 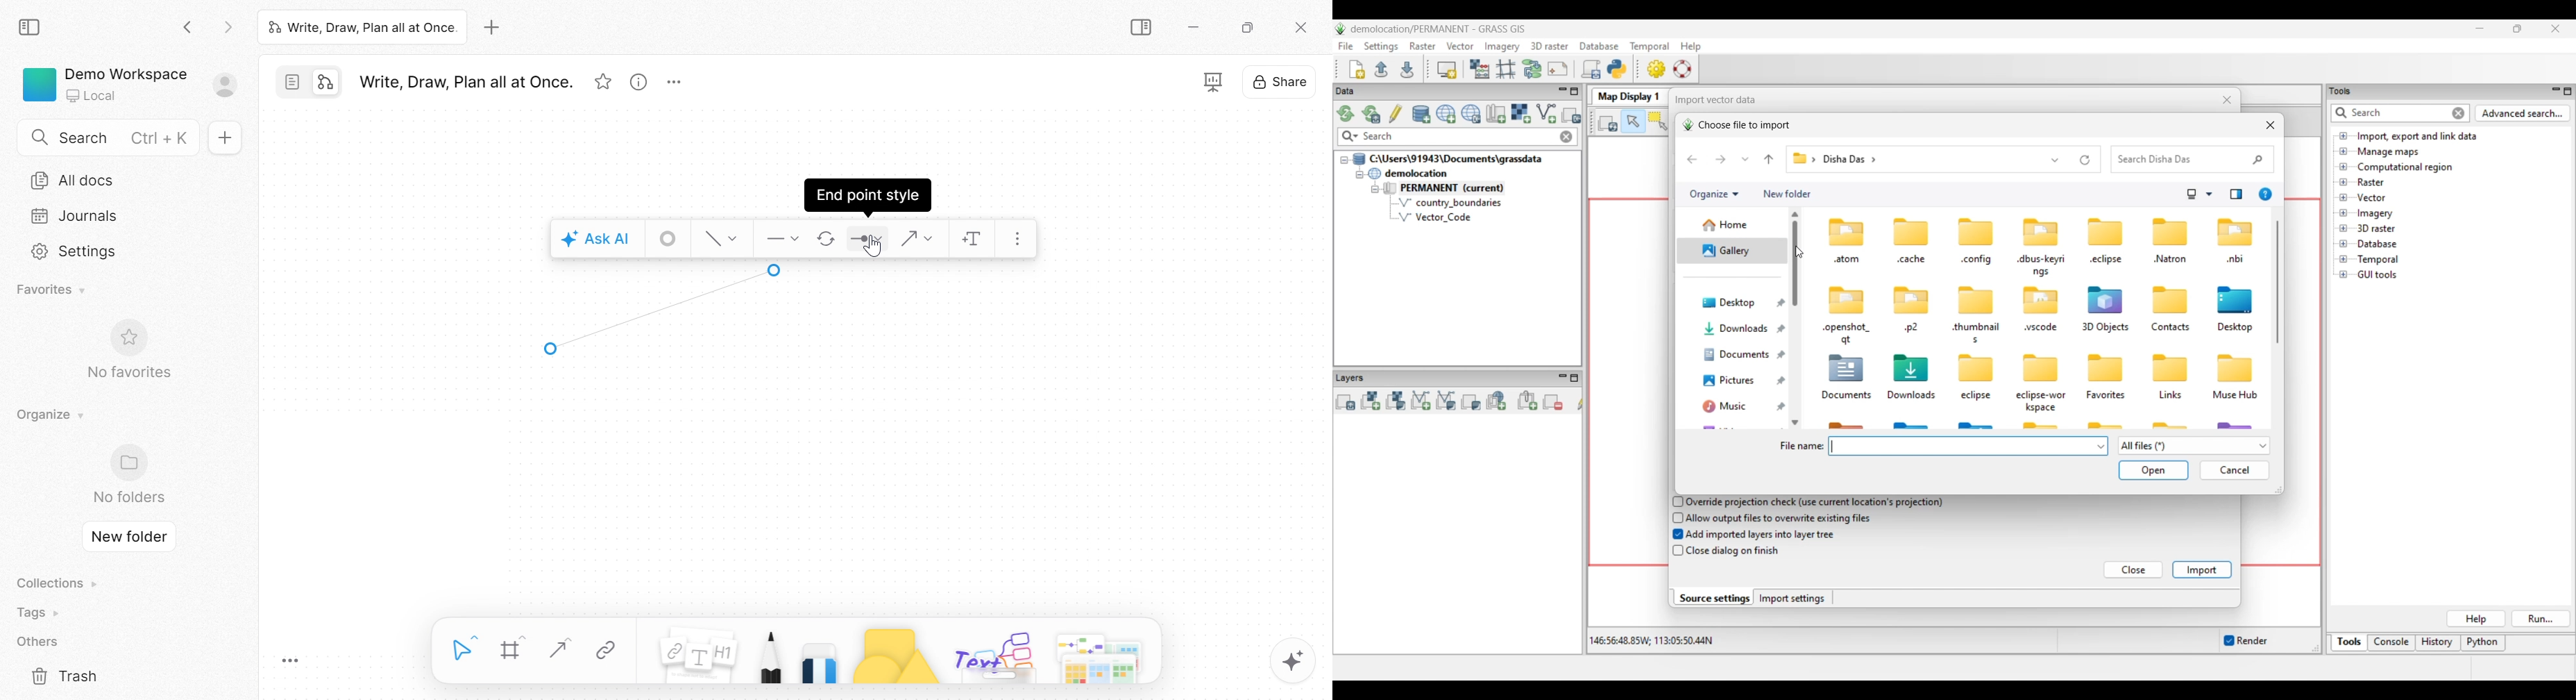 I want to click on Create new project (location) to current GRASS database, so click(x=1446, y=114).